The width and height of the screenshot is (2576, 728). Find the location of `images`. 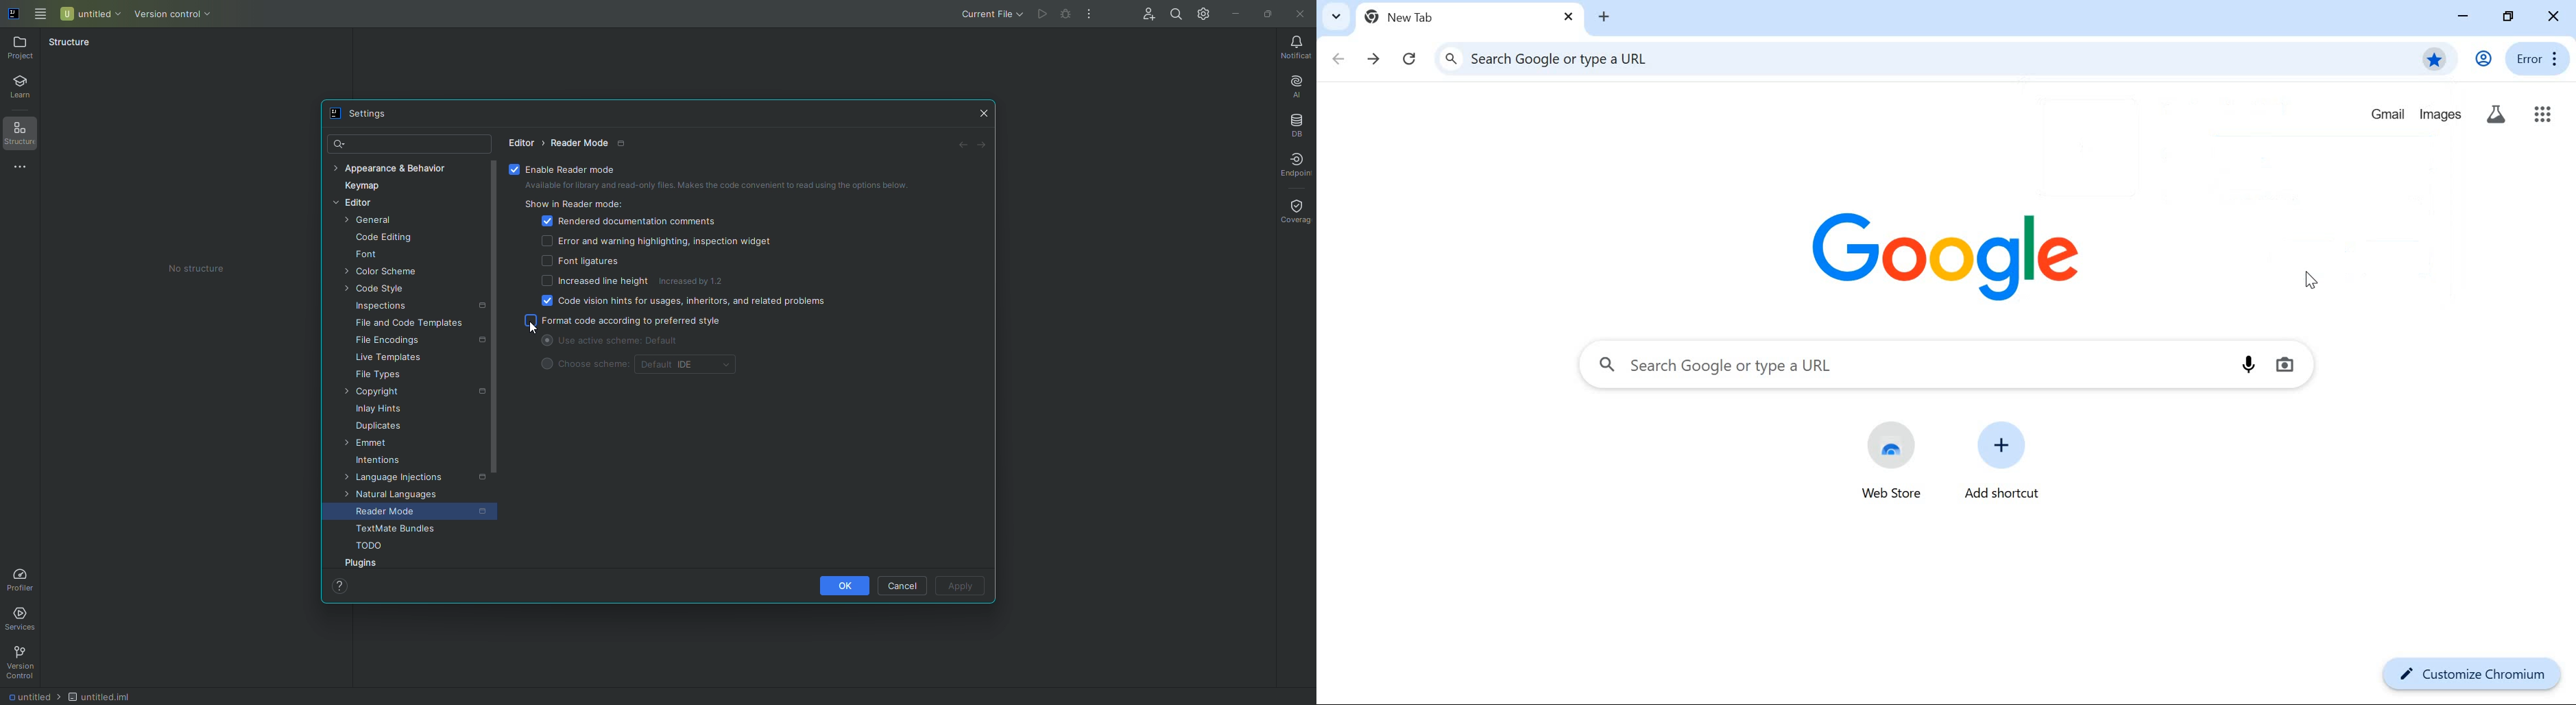

images is located at coordinates (2441, 114).